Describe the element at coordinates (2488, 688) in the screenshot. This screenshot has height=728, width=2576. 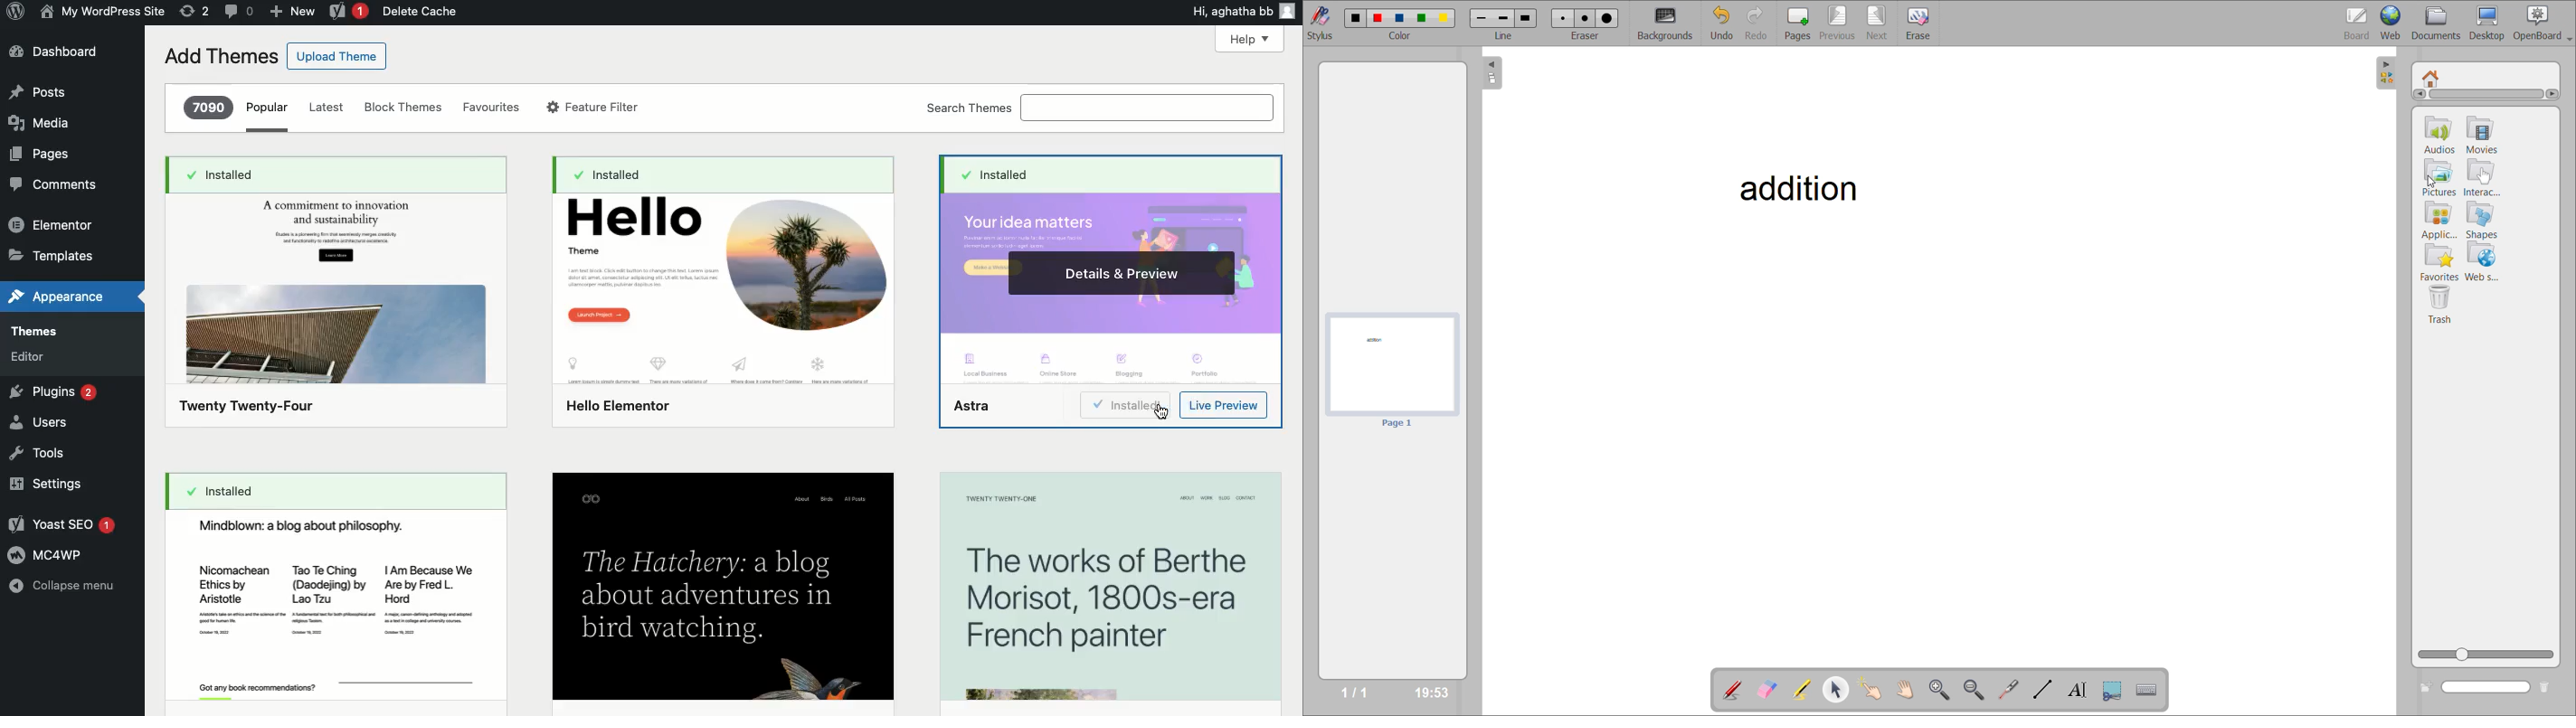
I see `search` at that location.